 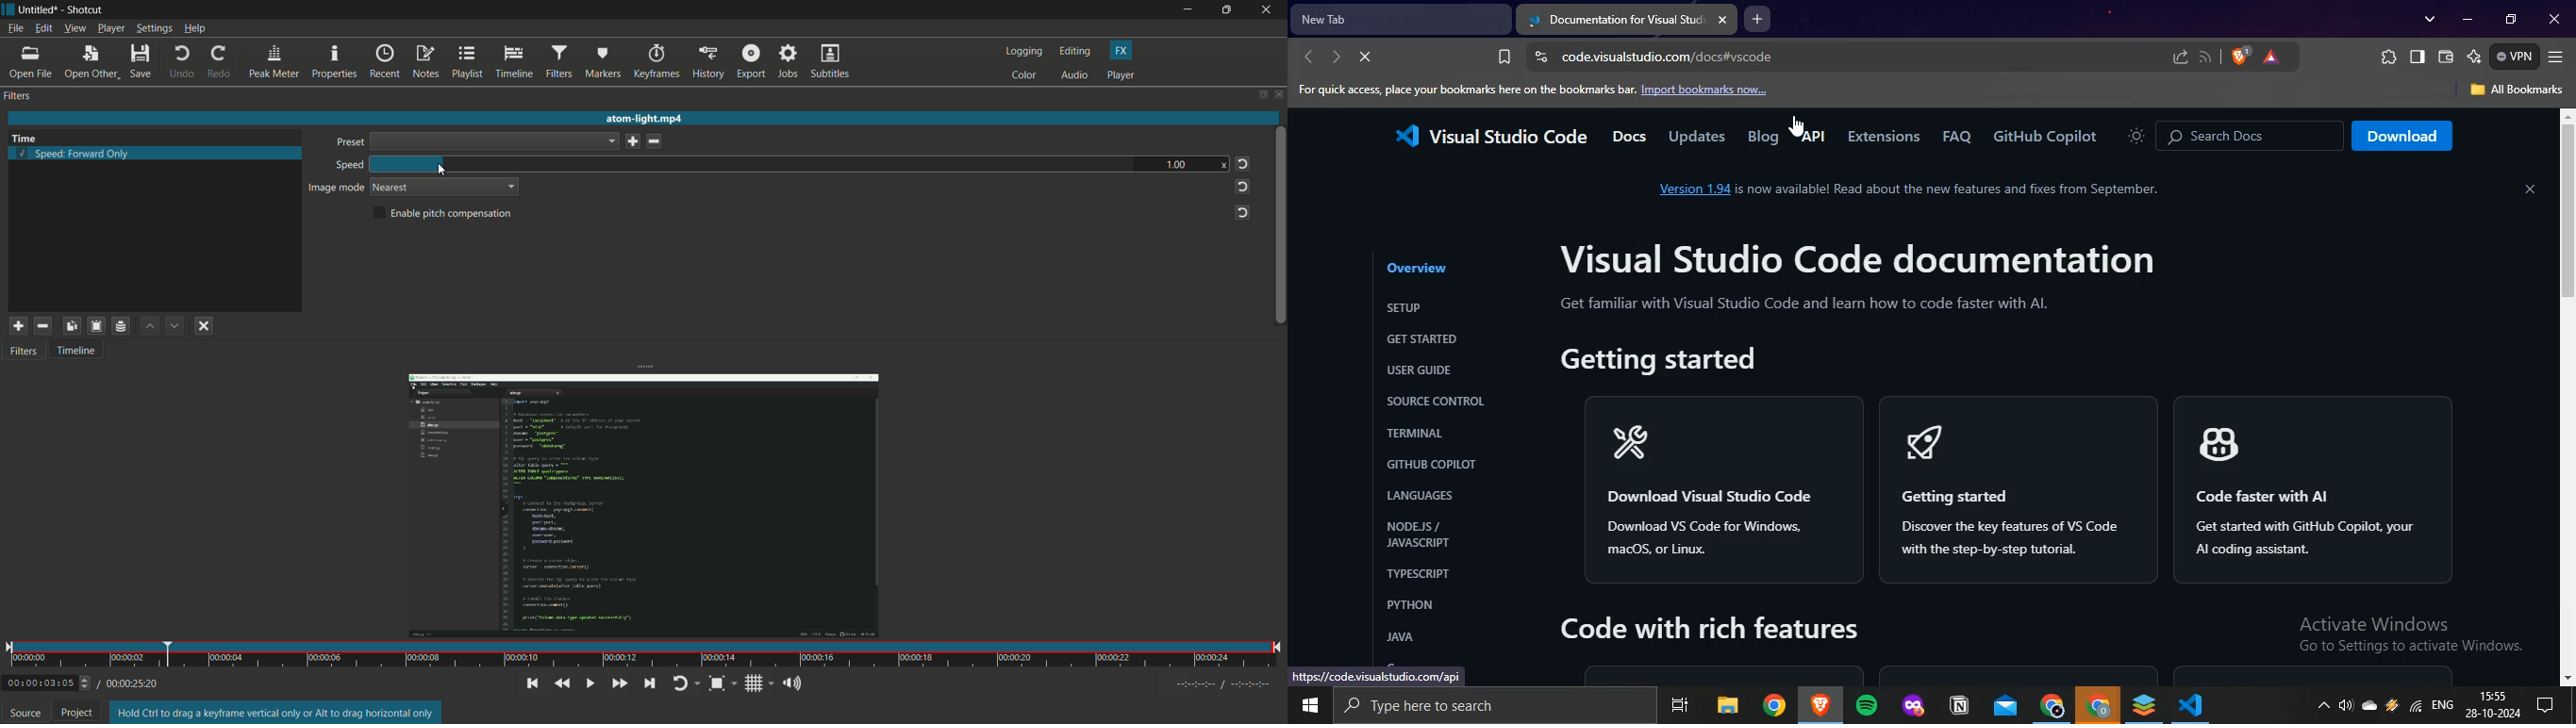 What do you see at coordinates (277, 713) in the screenshot?
I see `Hold Ctrl to drag a keyframe vertical only or Alt to drag horizontal only` at bounding box center [277, 713].